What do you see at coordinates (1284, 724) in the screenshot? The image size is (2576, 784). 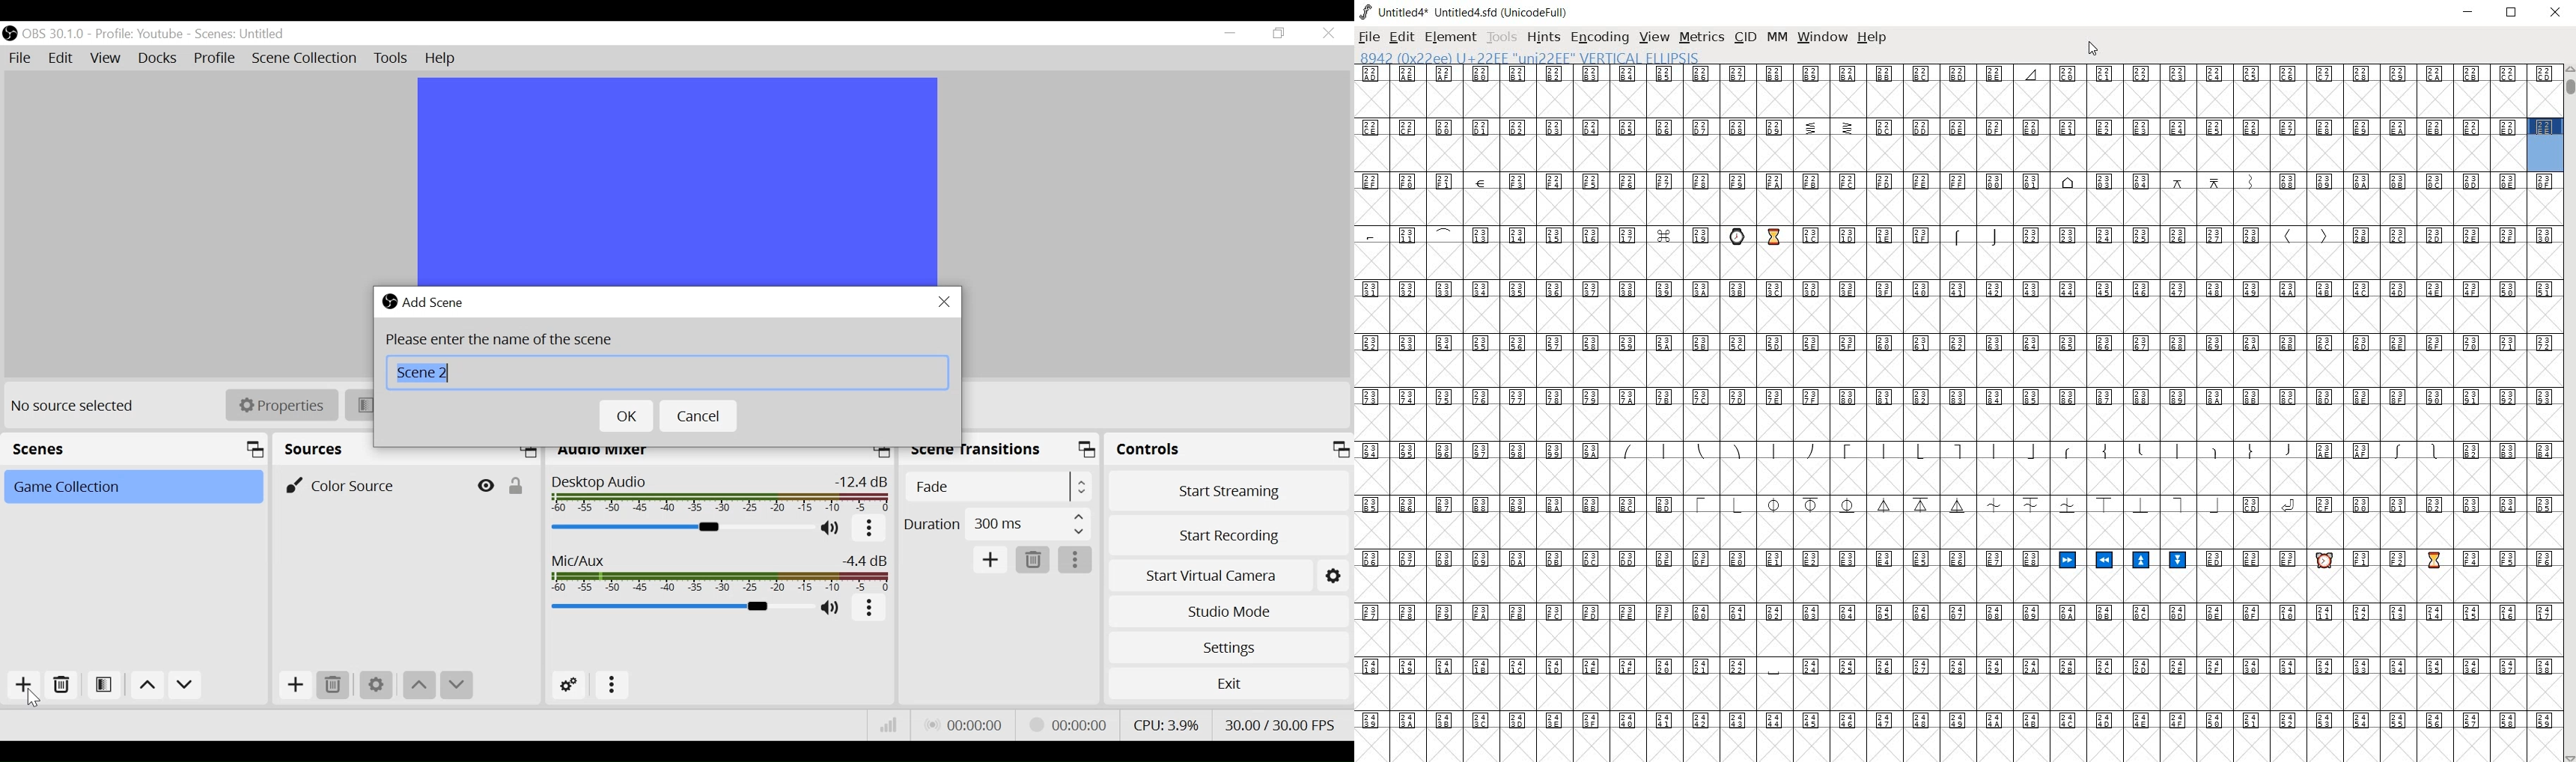 I see `Frame Per Second` at bounding box center [1284, 724].